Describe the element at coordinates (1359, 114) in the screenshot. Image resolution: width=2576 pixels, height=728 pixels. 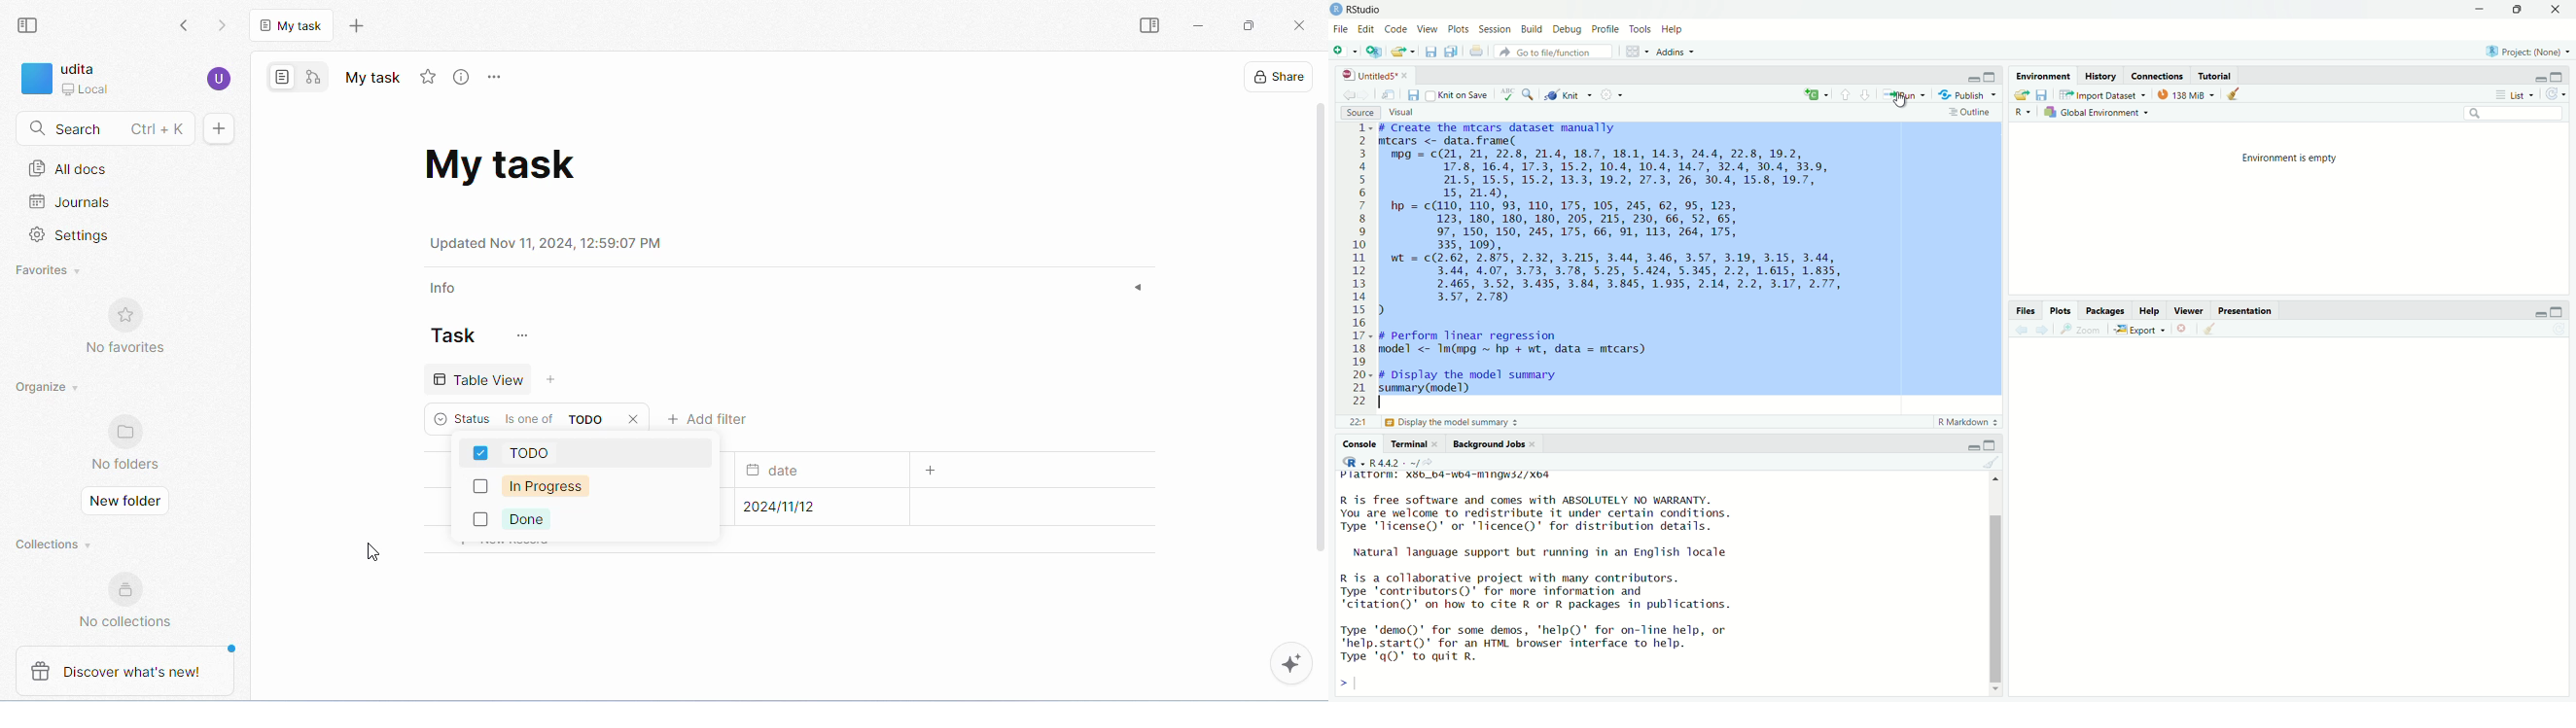
I see `source` at that location.